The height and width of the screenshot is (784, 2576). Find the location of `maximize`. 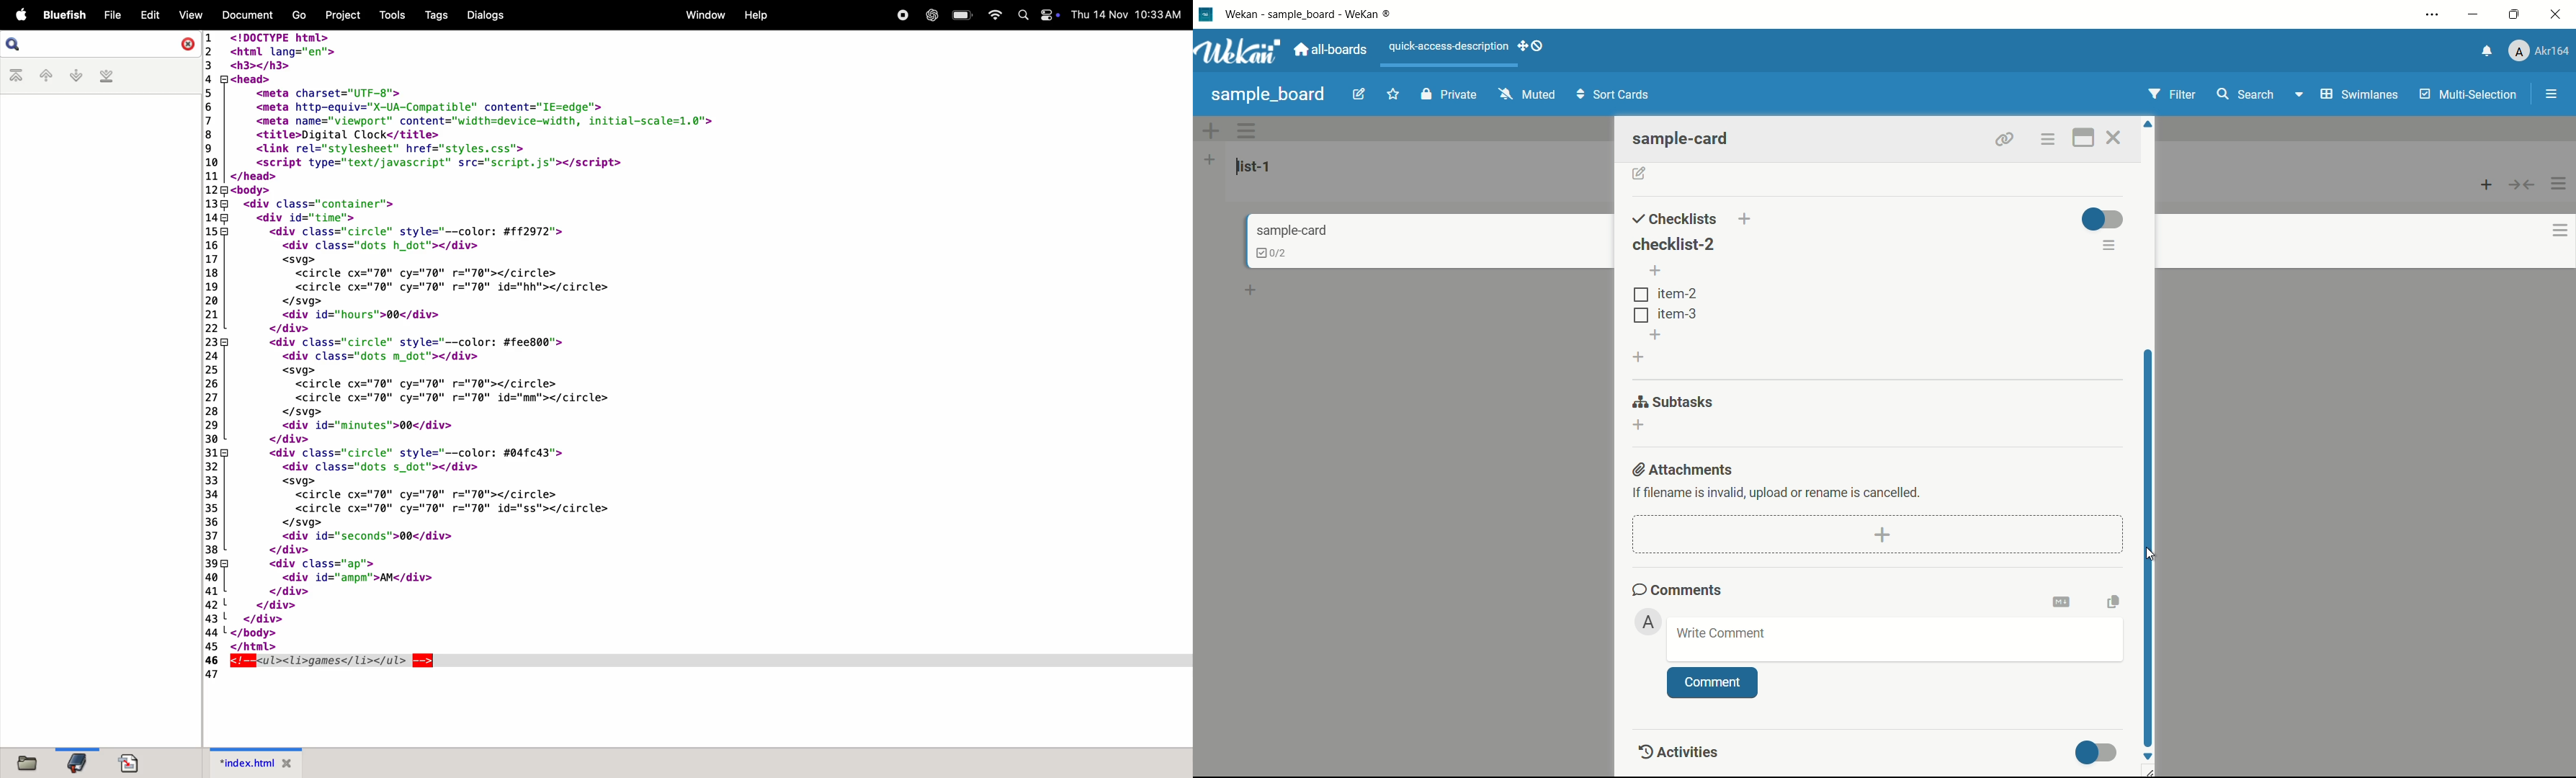

maximize is located at coordinates (2515, 14).